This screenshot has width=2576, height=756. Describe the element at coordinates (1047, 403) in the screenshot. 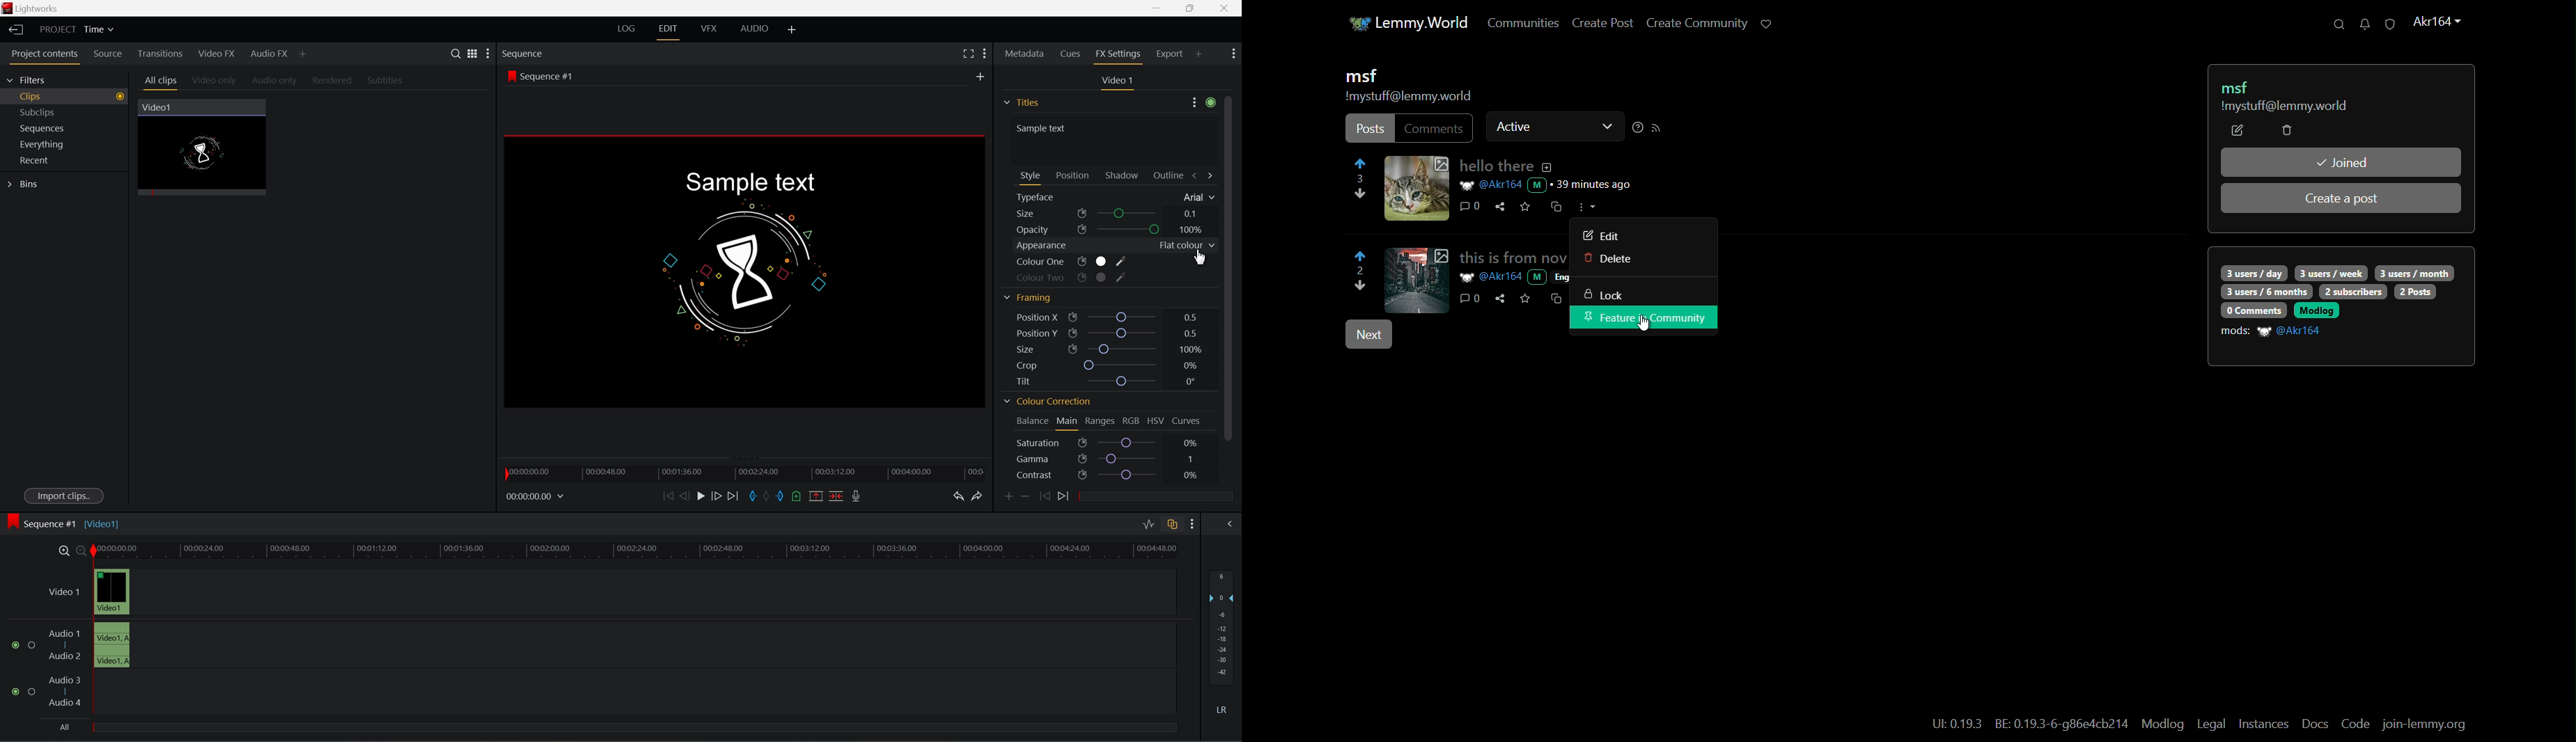

I see `colour correction` at that location.